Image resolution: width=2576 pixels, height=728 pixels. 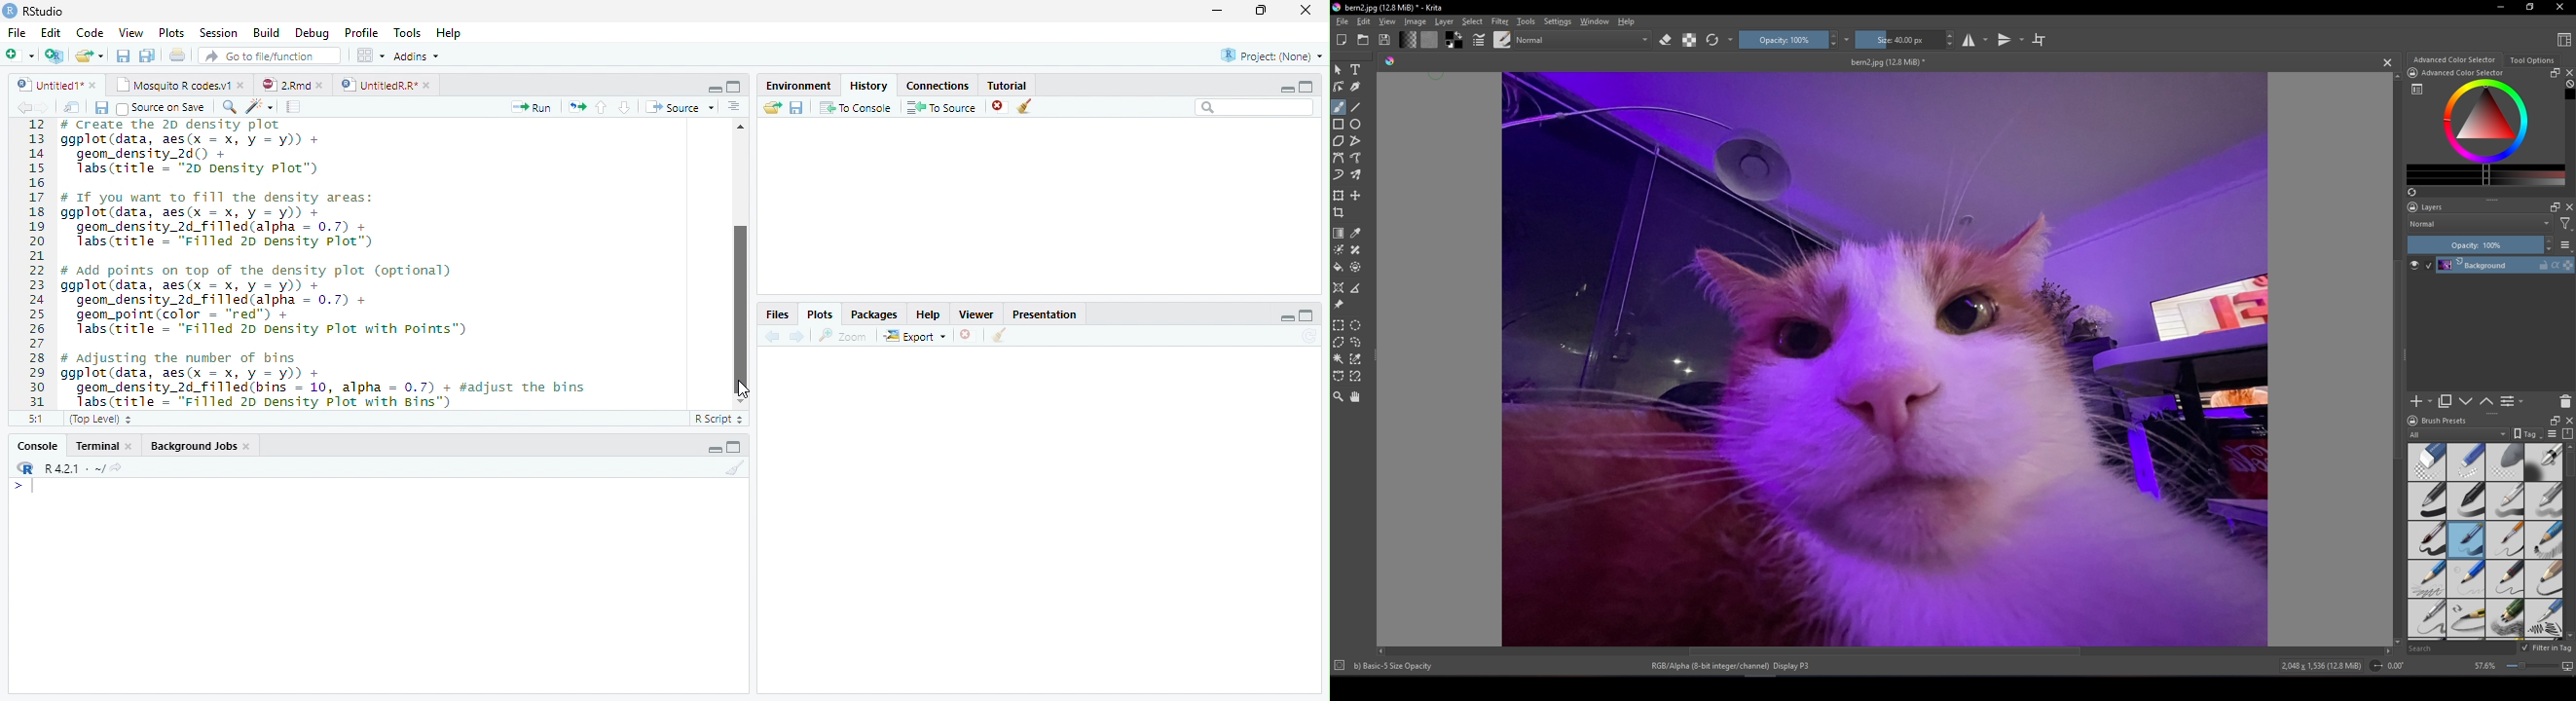 What do you see at coordinates (294, 108) in the screenshot?
I see `compile report` at bounding box center [294, 108].